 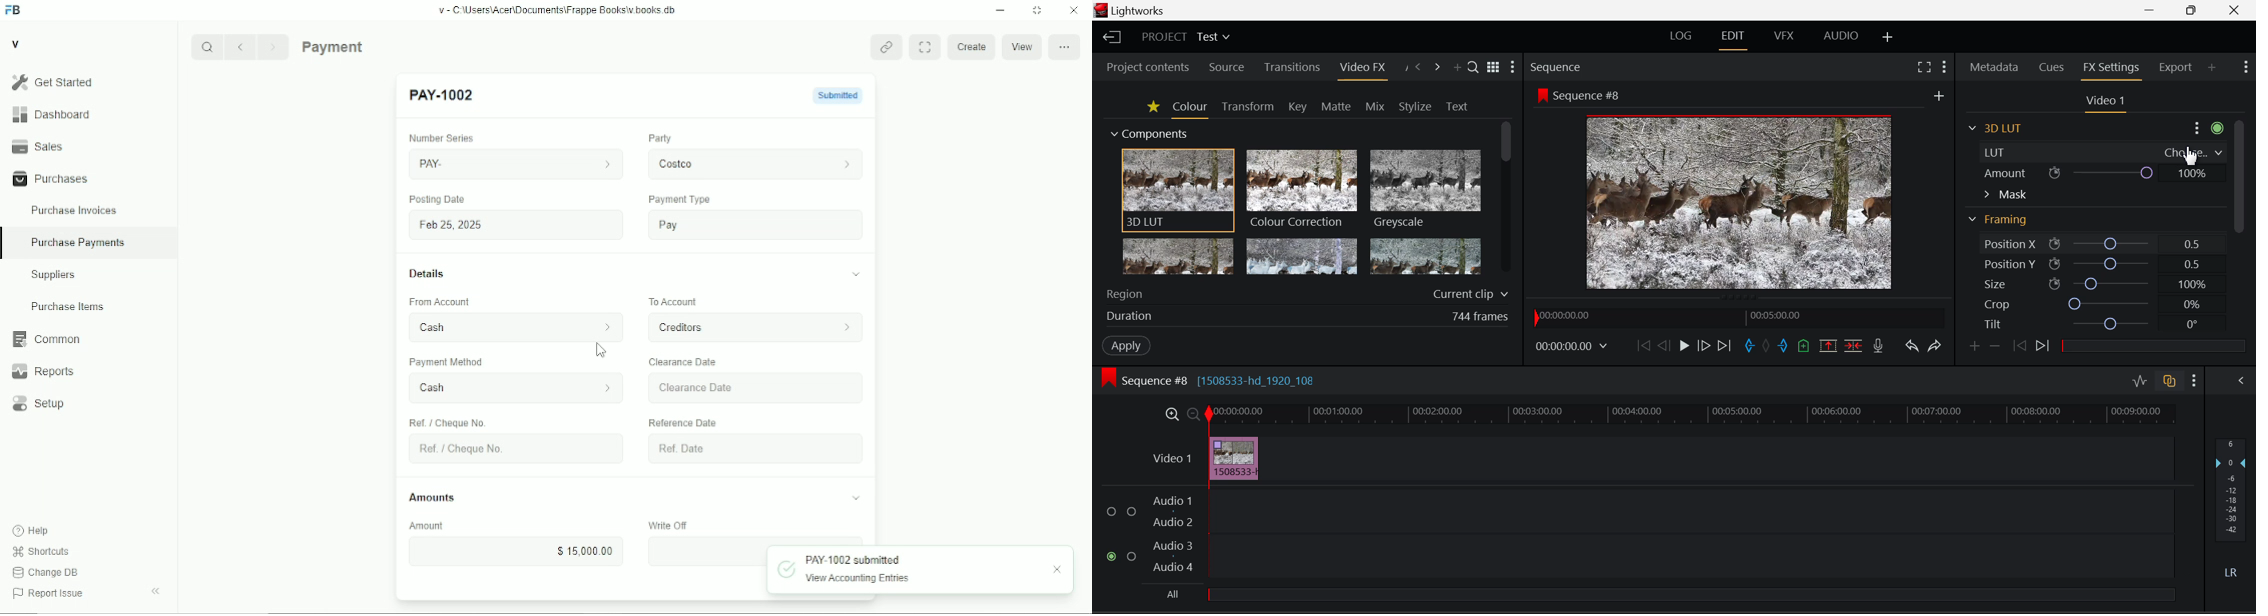 What do you see at coordinates (886, 46) in the screenshot?
I see `link` at bounding box center [886, 46].